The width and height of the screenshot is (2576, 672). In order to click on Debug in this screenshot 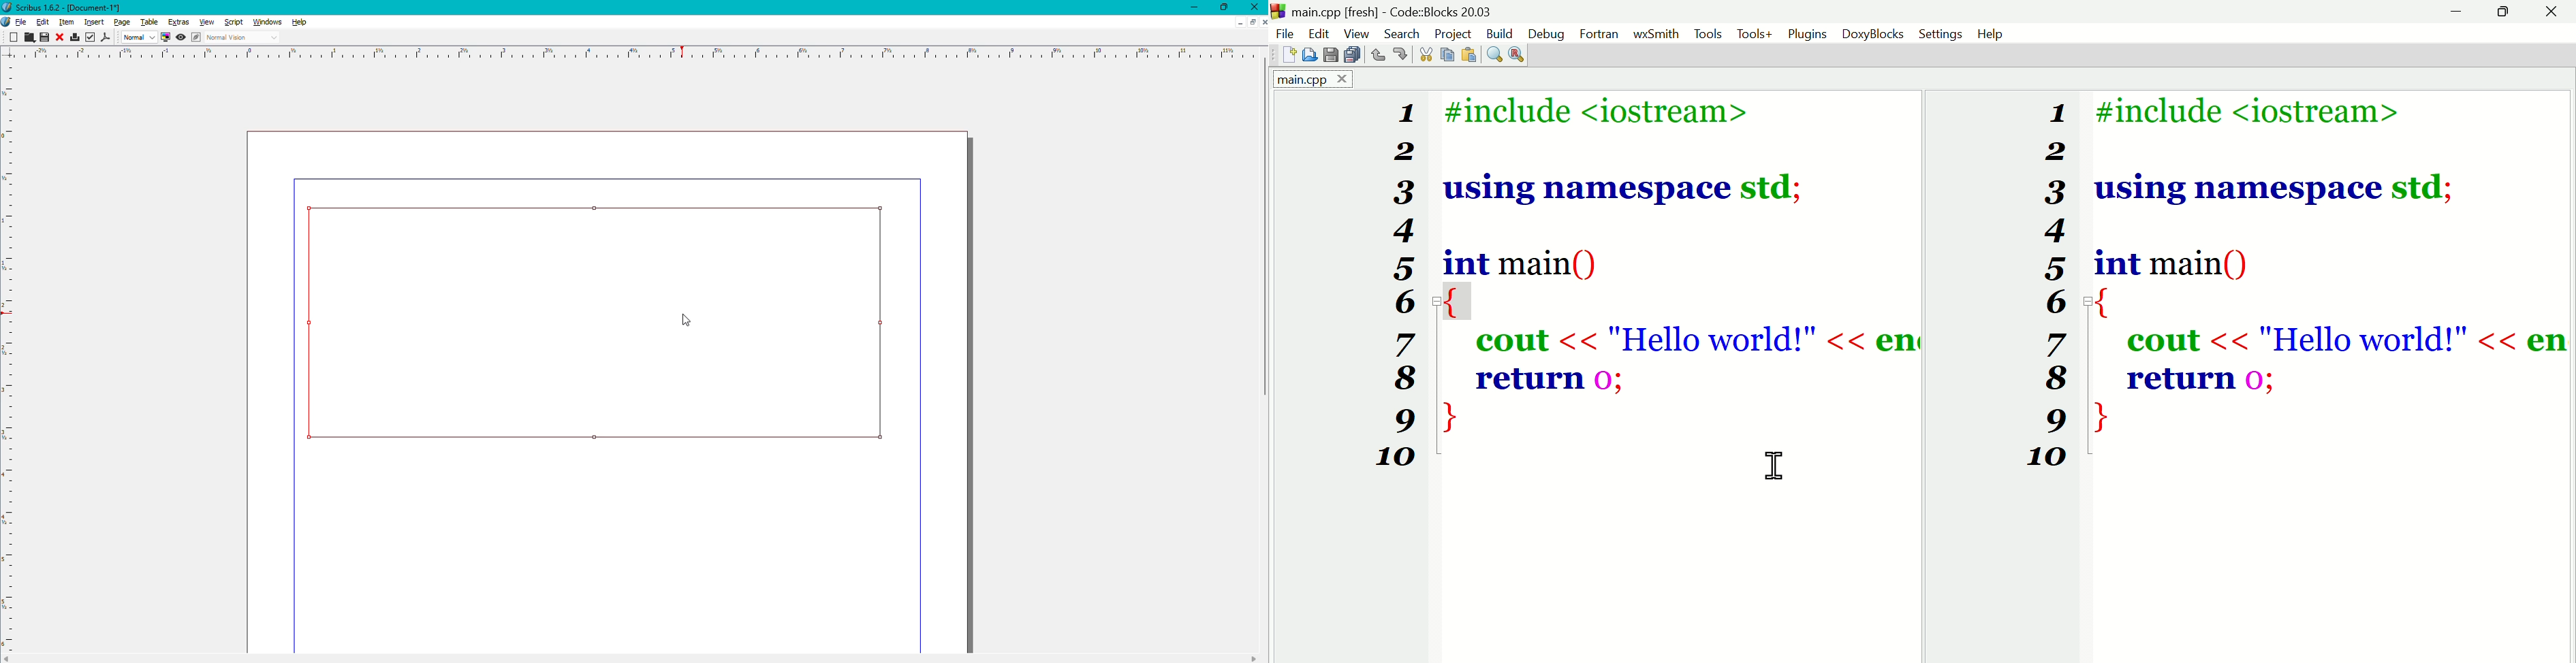, I will do `click(1546, 33)`.